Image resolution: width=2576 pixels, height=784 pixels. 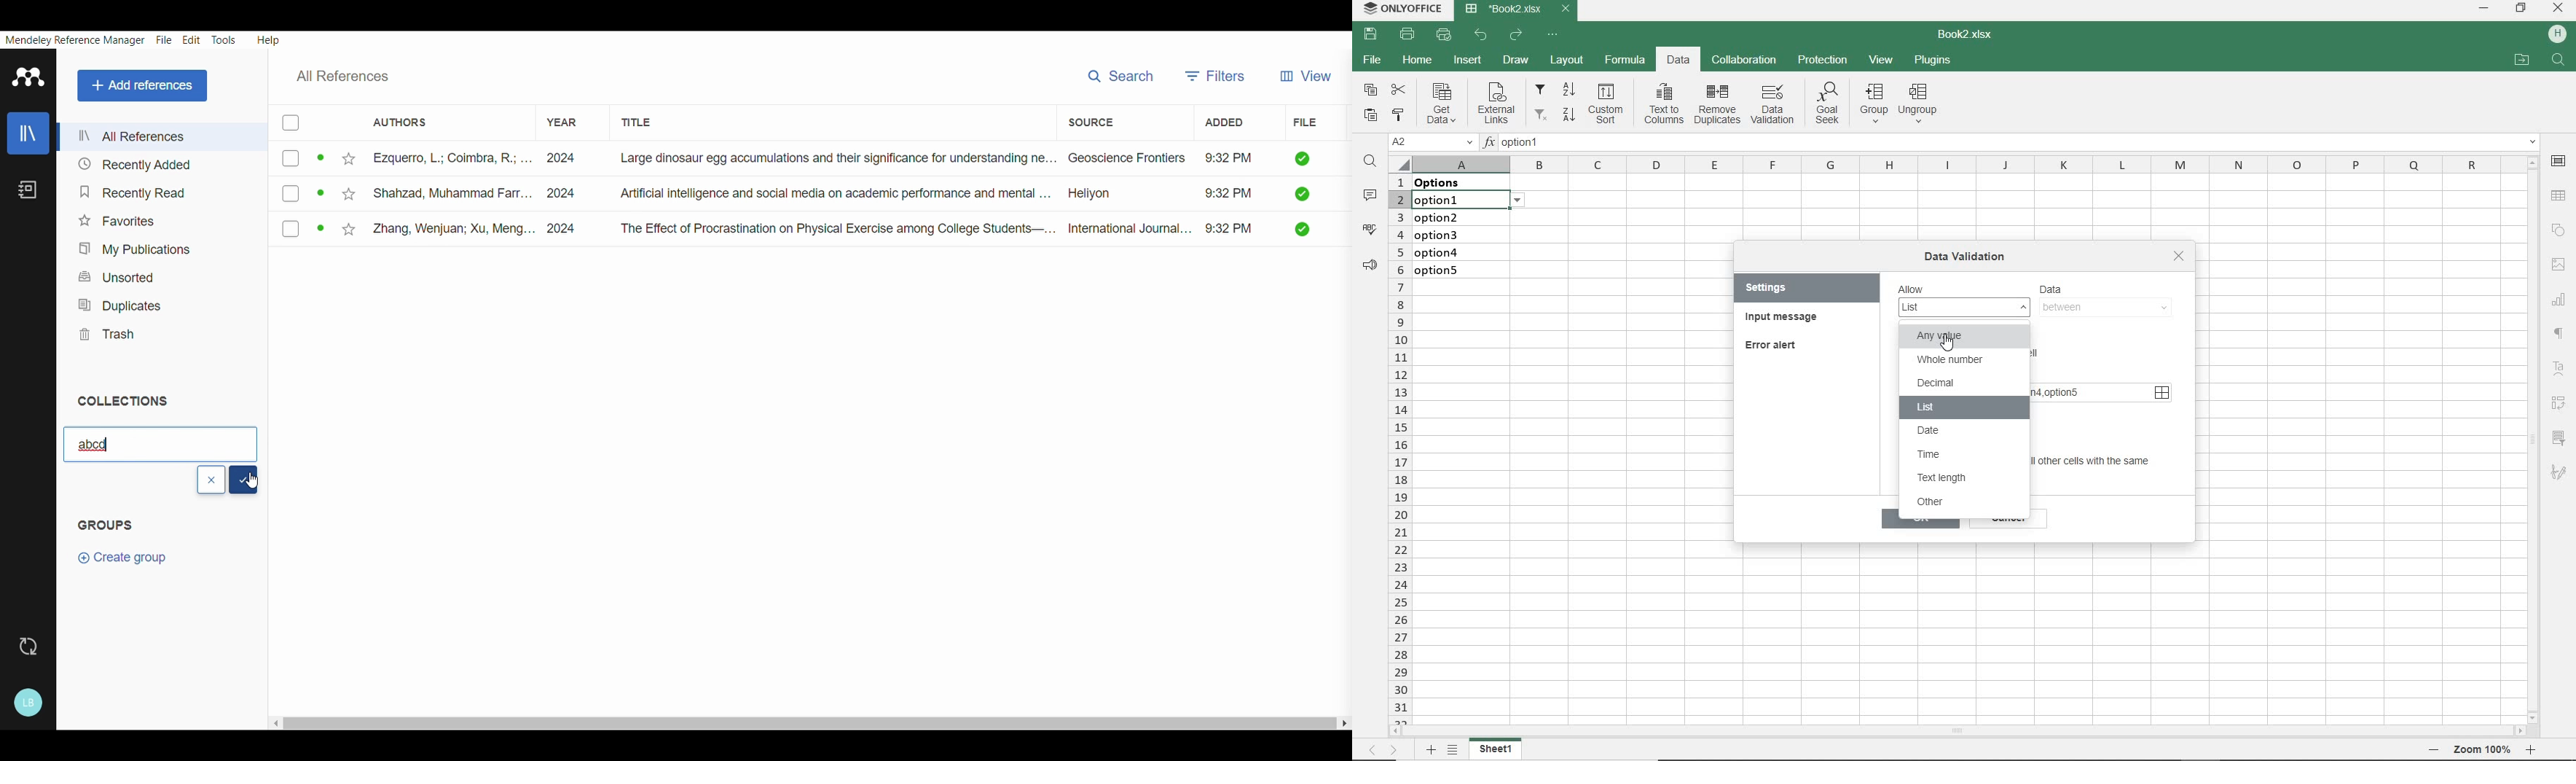 I want to click on PLUGINS, so click(x=1933, y=61).